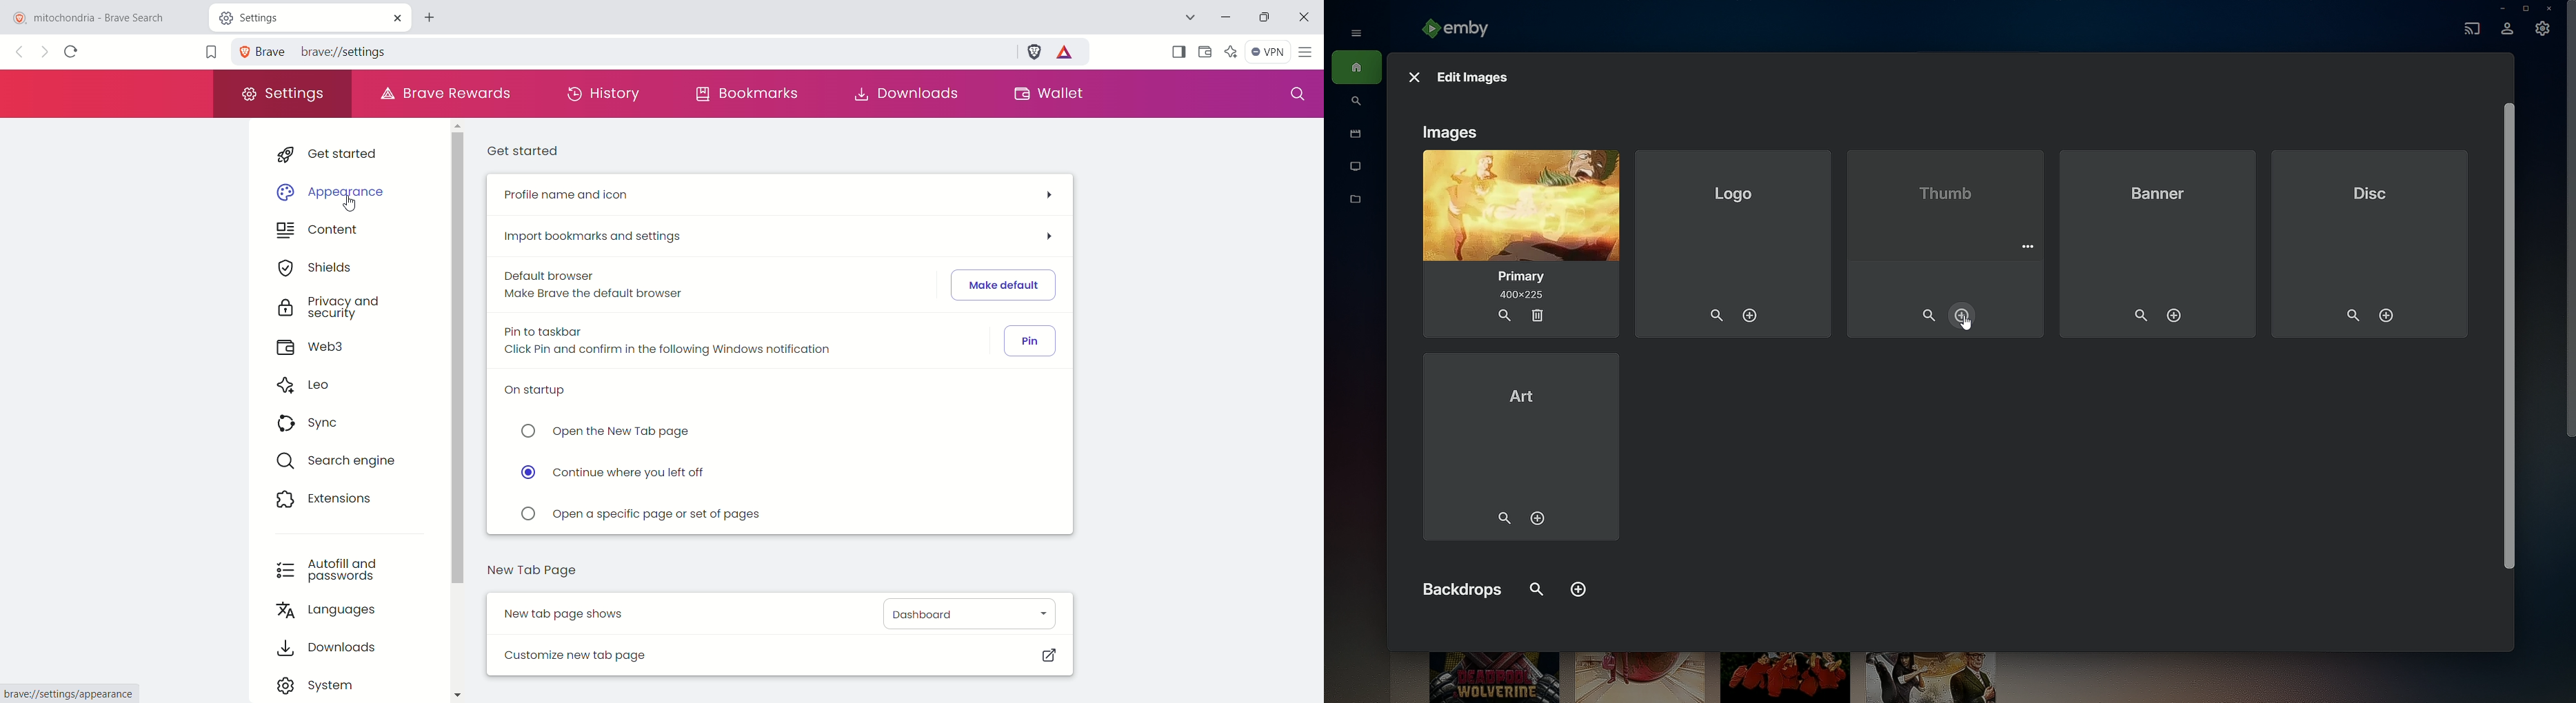 The image size is (2576, 728). Describe the element at coordinates (1948, 240) in the screenshot. I see `Thumb` at that location.